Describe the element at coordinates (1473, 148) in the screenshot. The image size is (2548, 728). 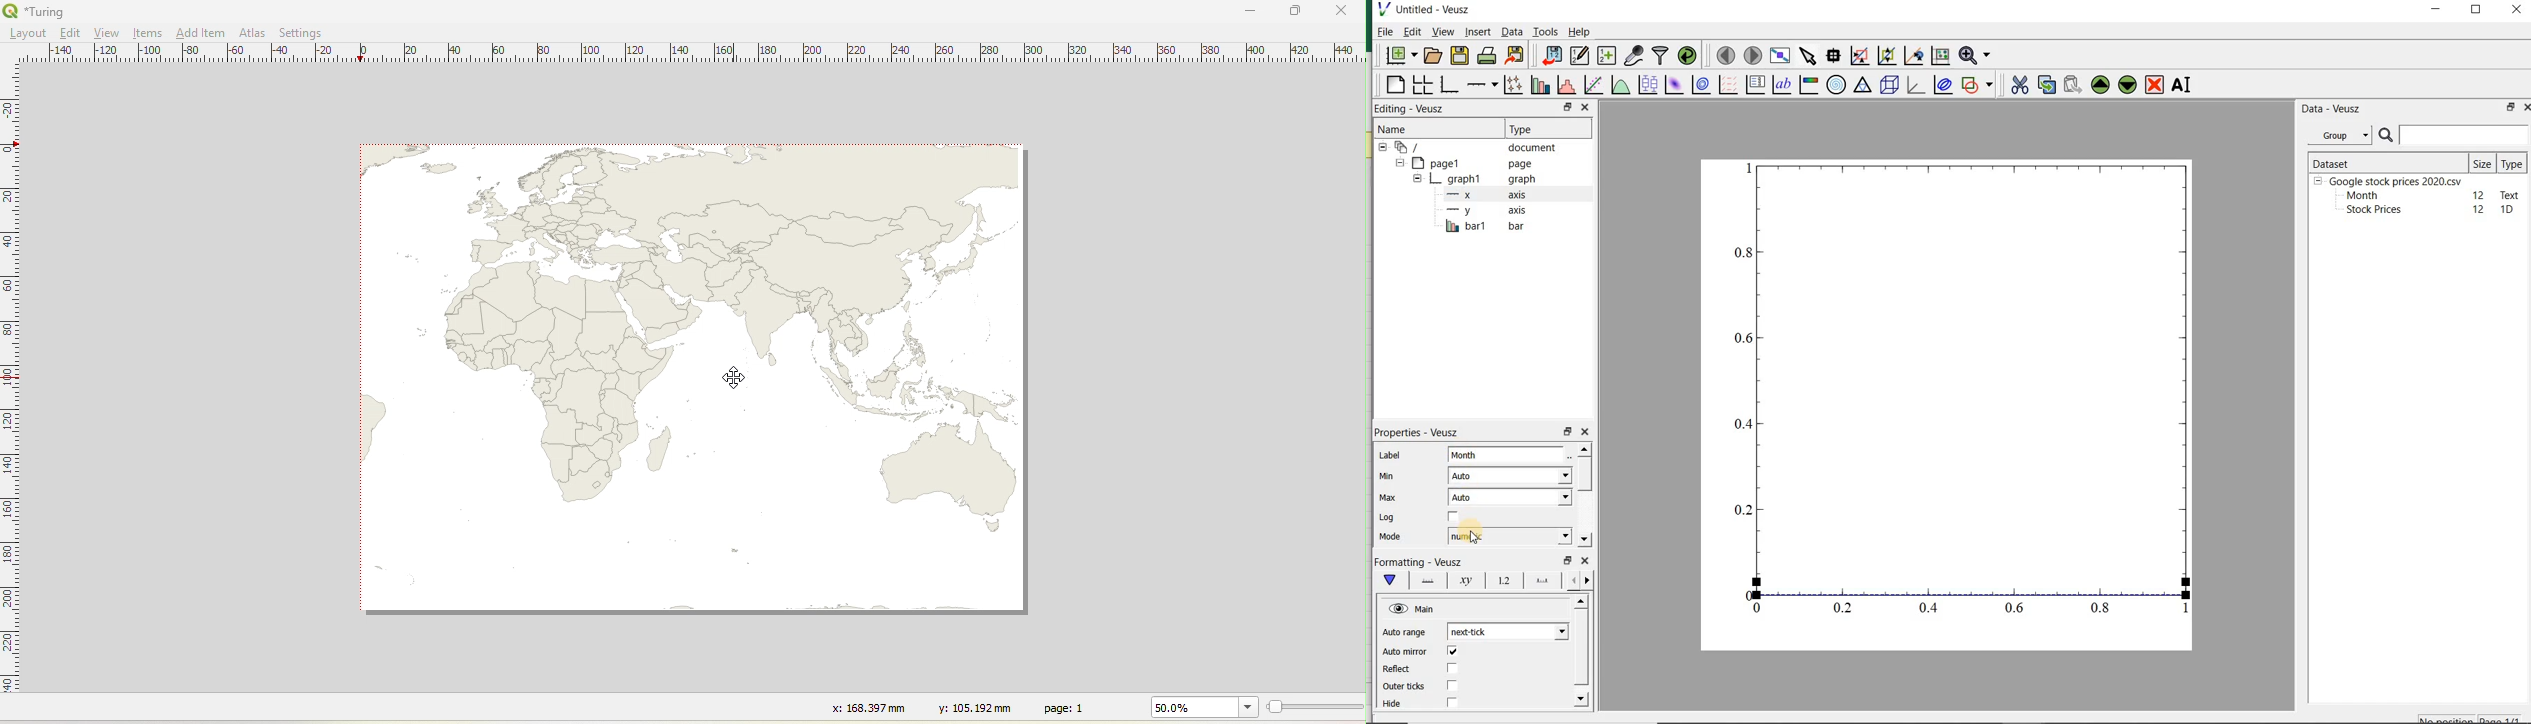
I see `document` at that location.